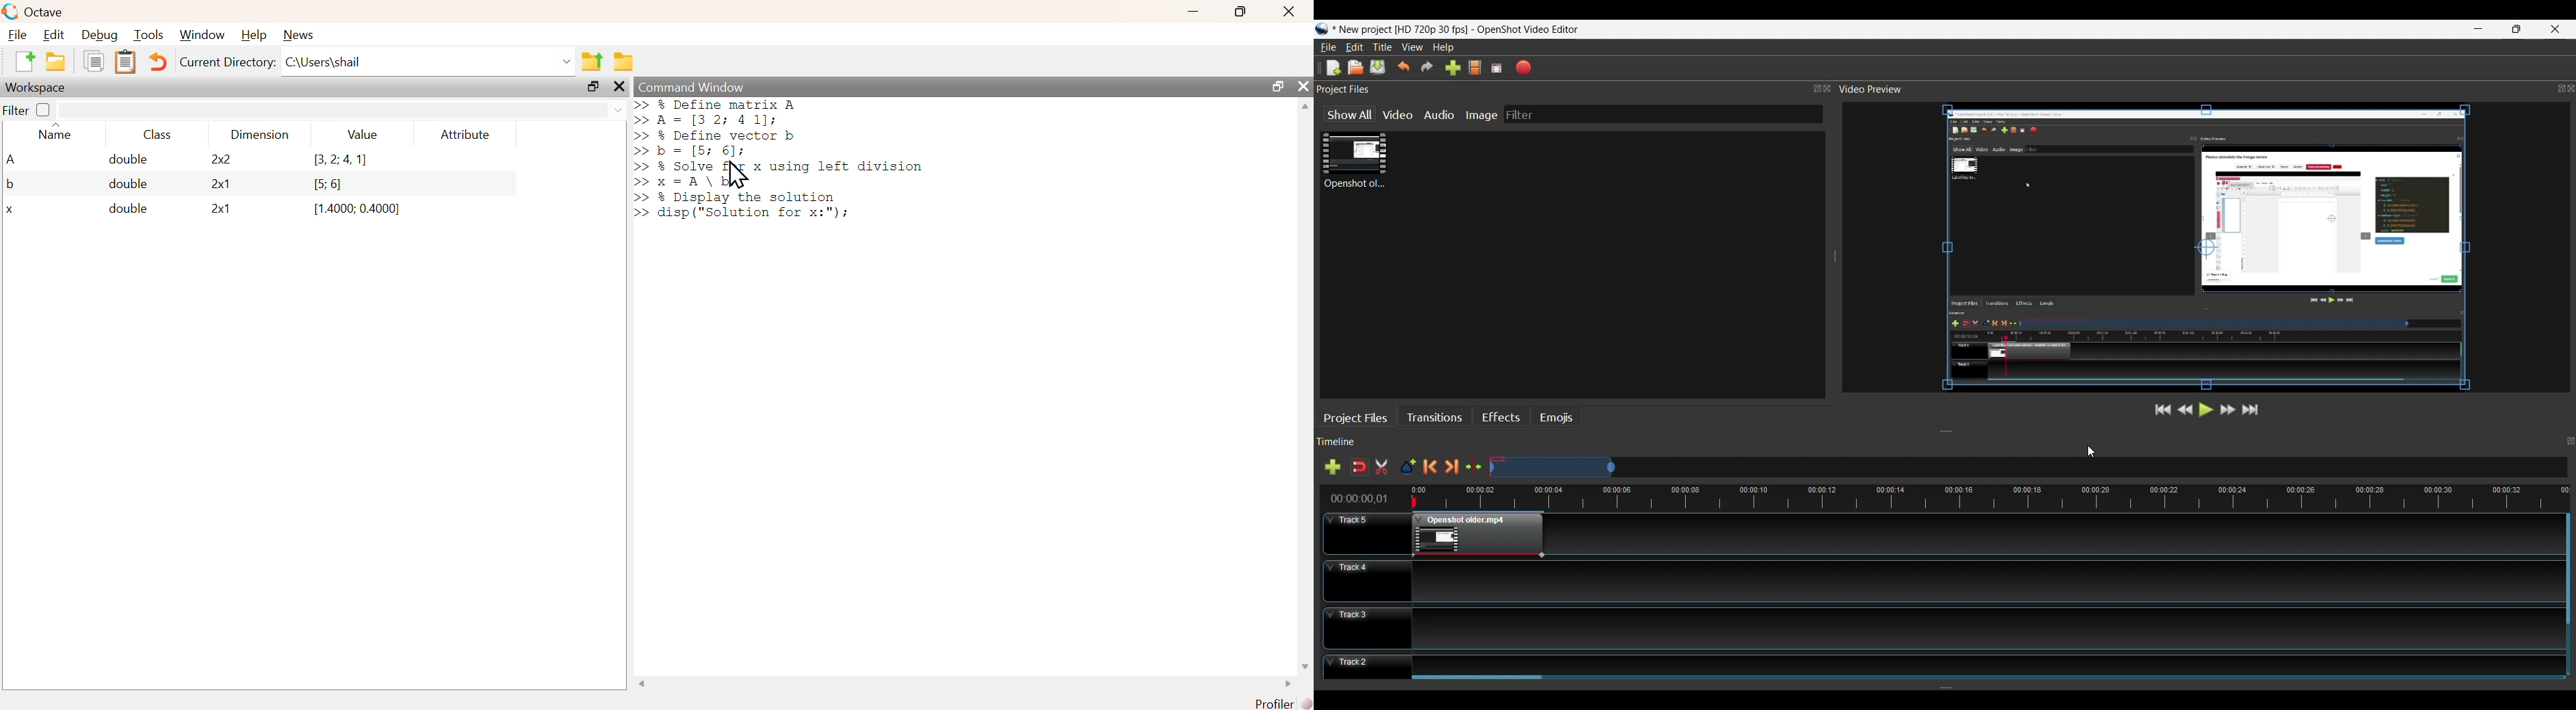 This screenshot has width=2576, height=728. I want to click on paste, so click(128, 64).